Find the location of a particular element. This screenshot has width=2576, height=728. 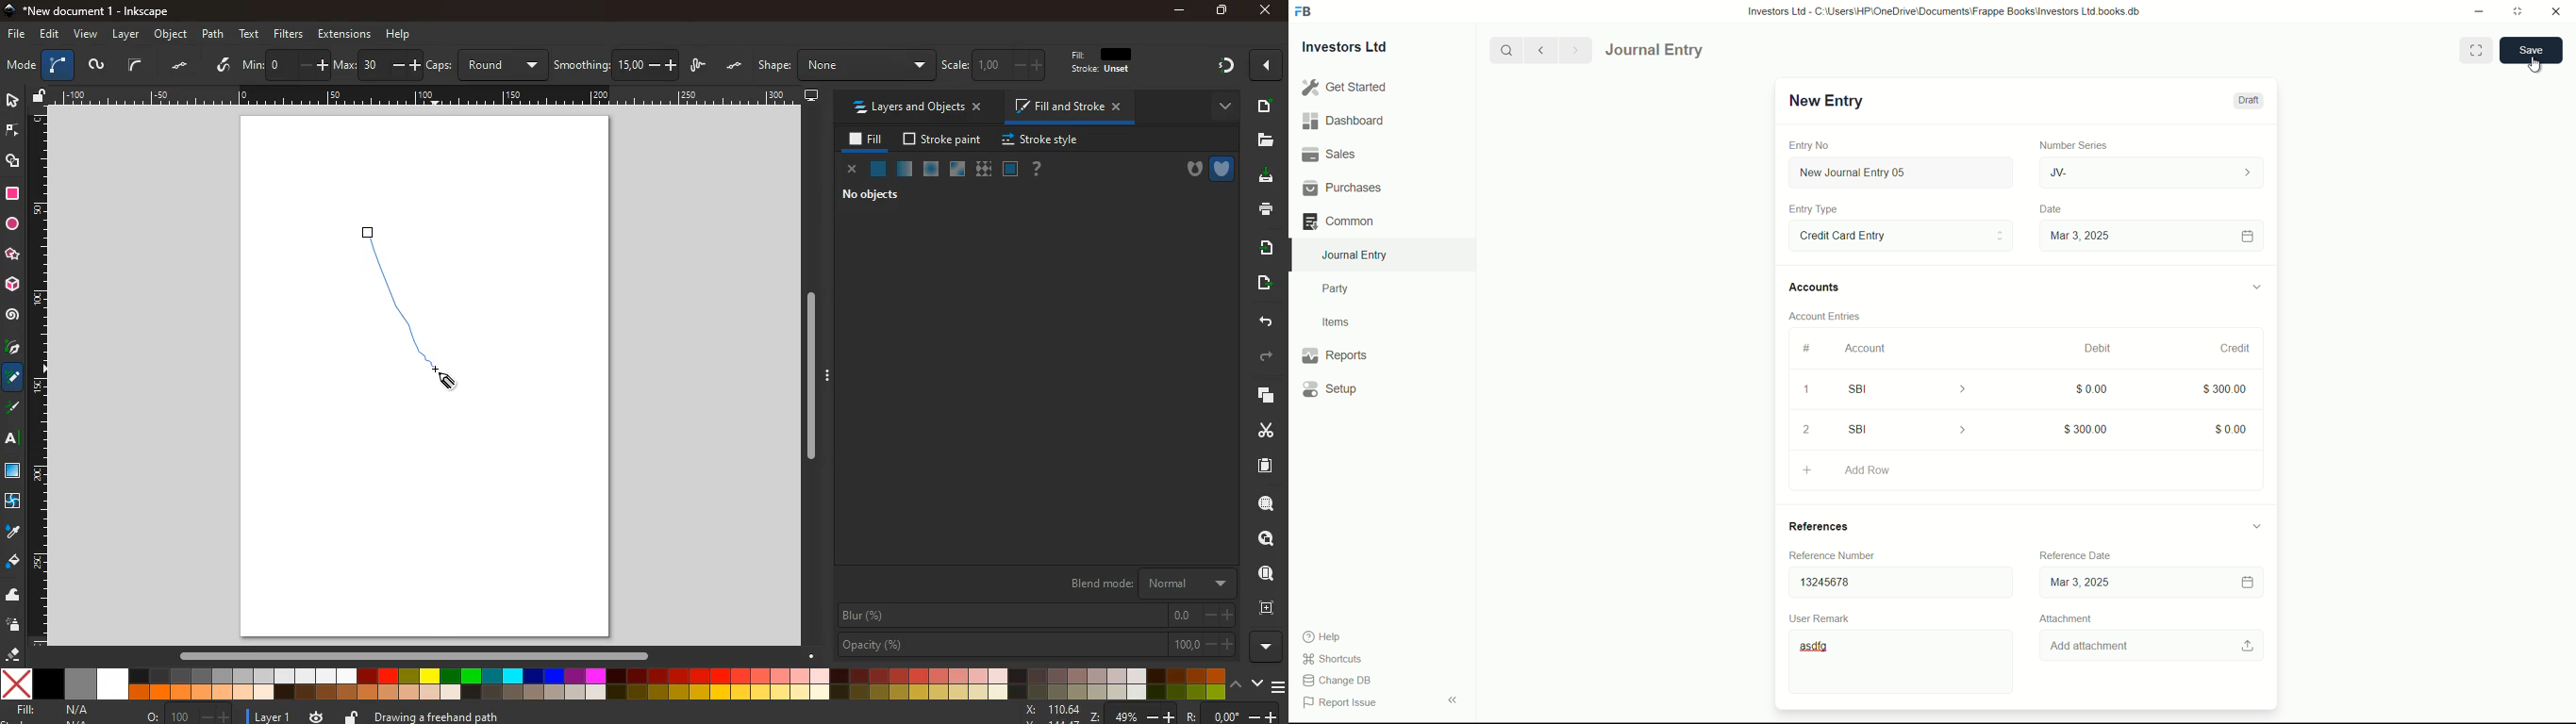

search is located at coordinates (1505, 49).